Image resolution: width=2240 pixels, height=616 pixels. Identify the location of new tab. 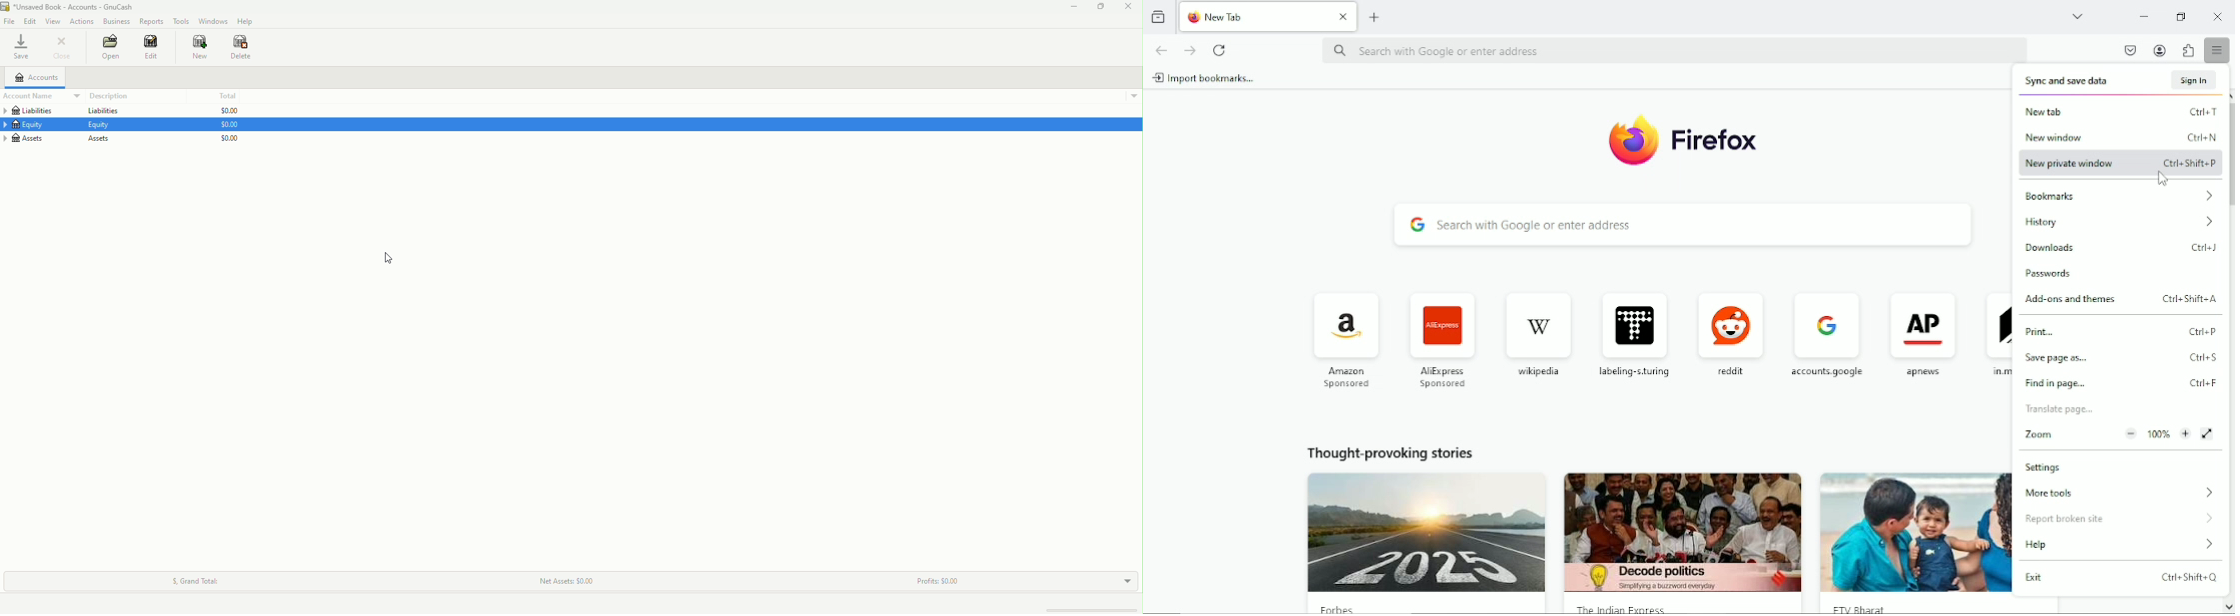
(1375, 16).